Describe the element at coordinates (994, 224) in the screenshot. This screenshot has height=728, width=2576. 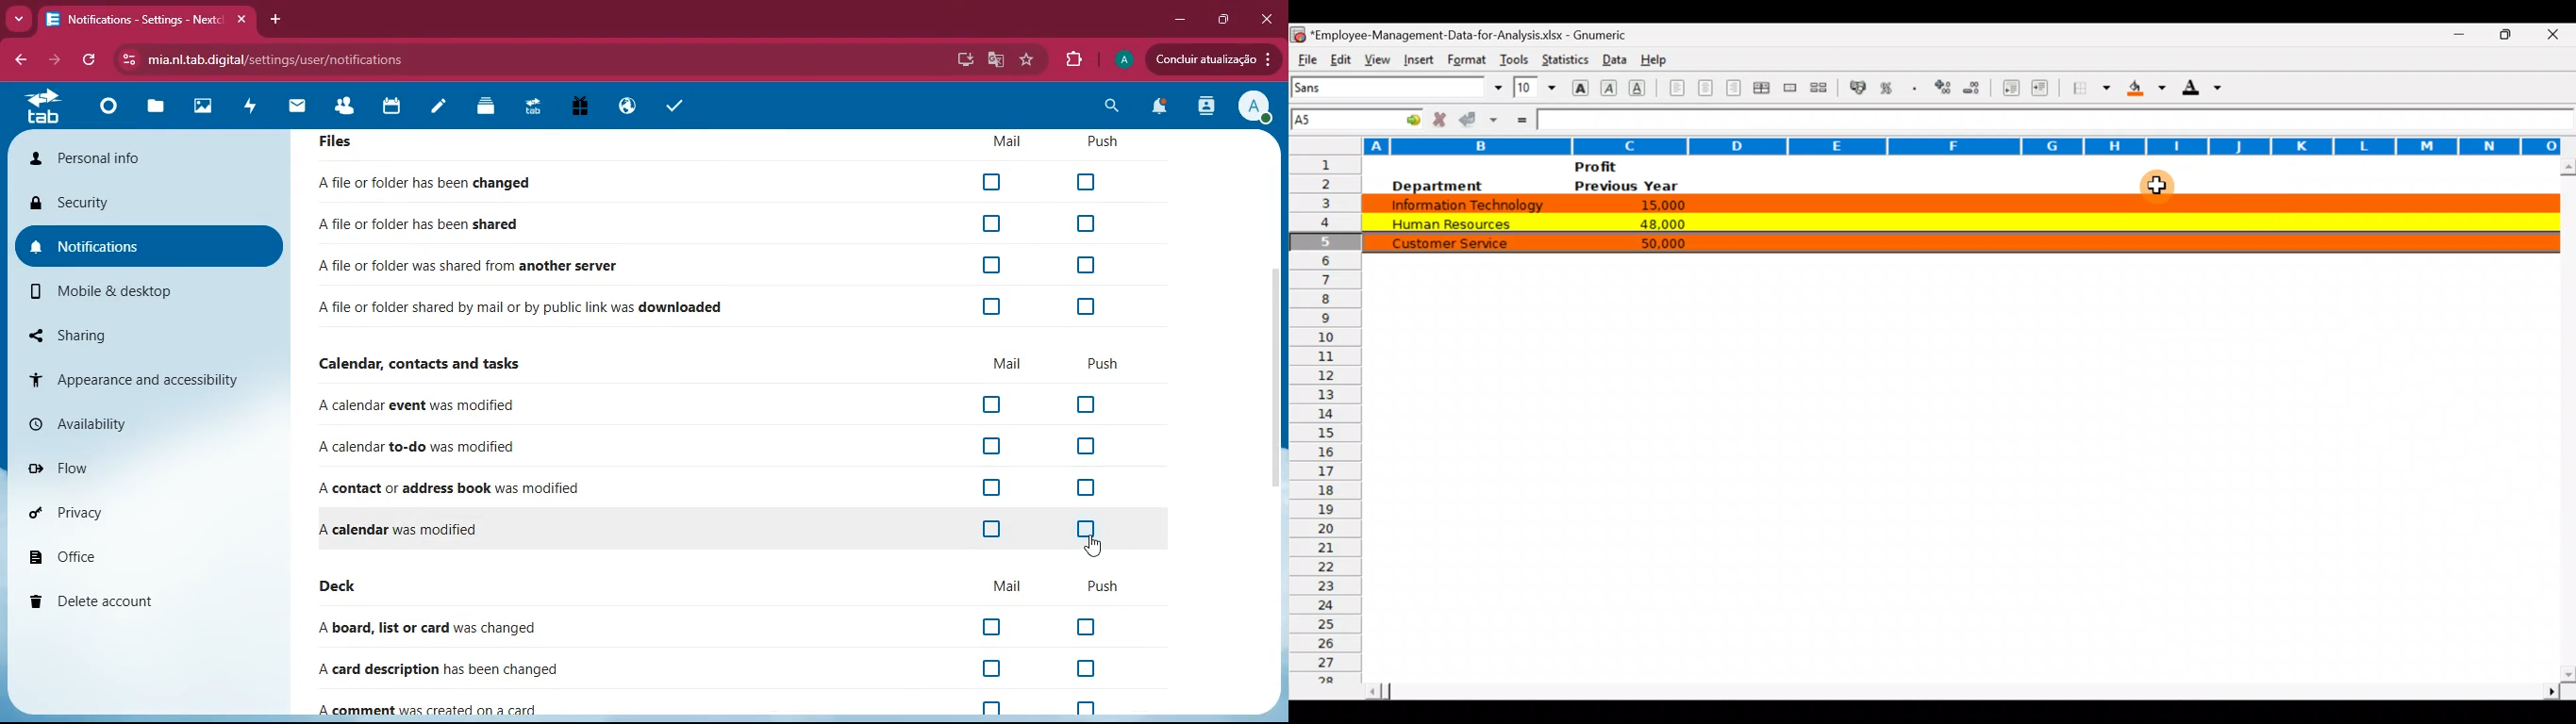
I see `Checkbox` at that location.